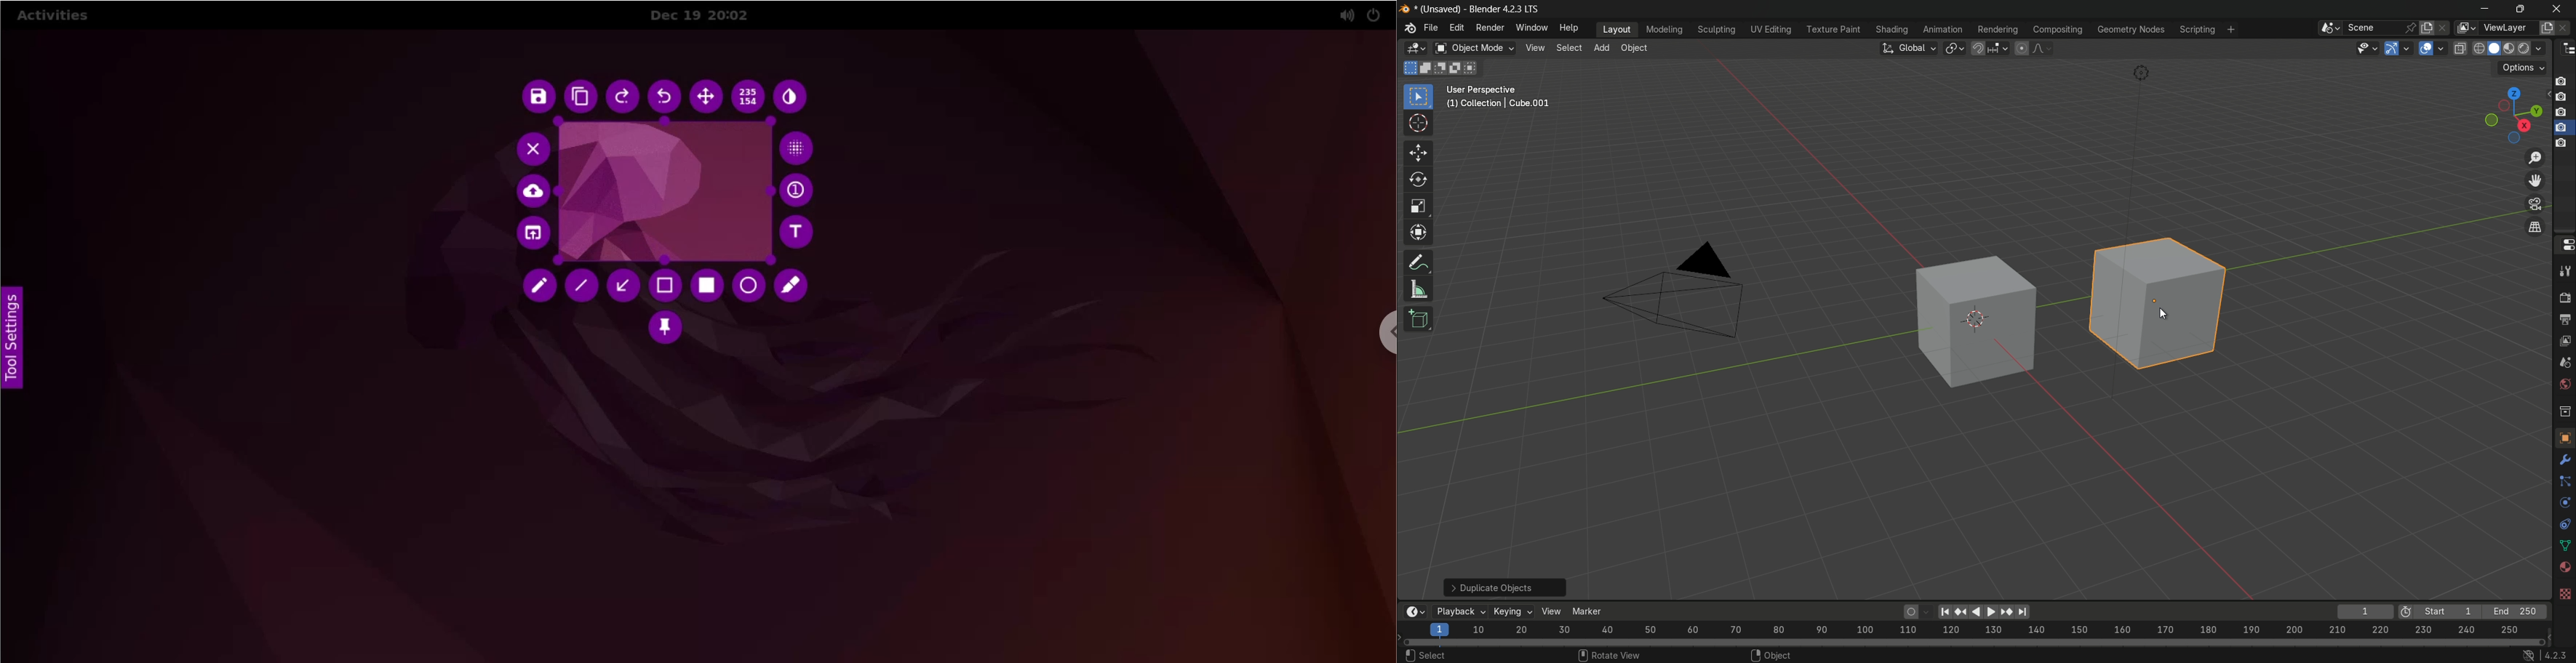 The image size is (2576, 672). Describe the element at coordinates (1941, 654) in the screenshot. I see `Rotate` at that location.